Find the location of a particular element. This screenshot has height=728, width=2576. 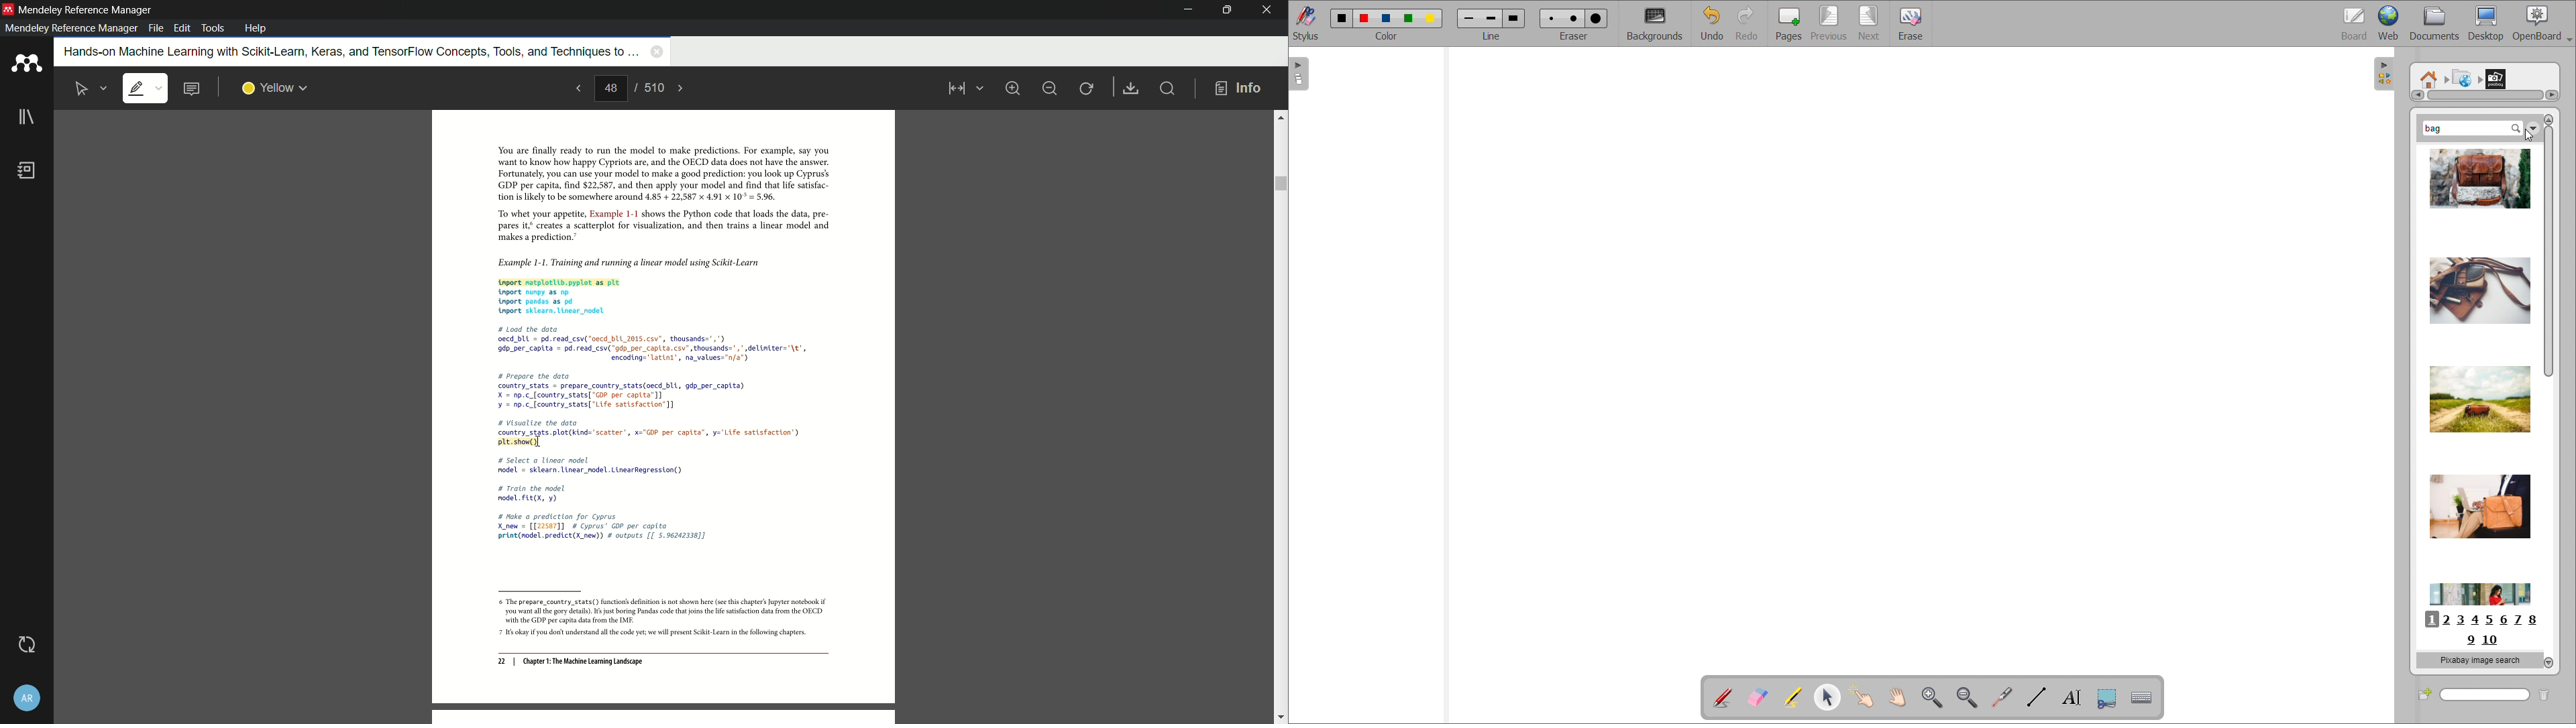

current page is located at coordinates (610, 88).